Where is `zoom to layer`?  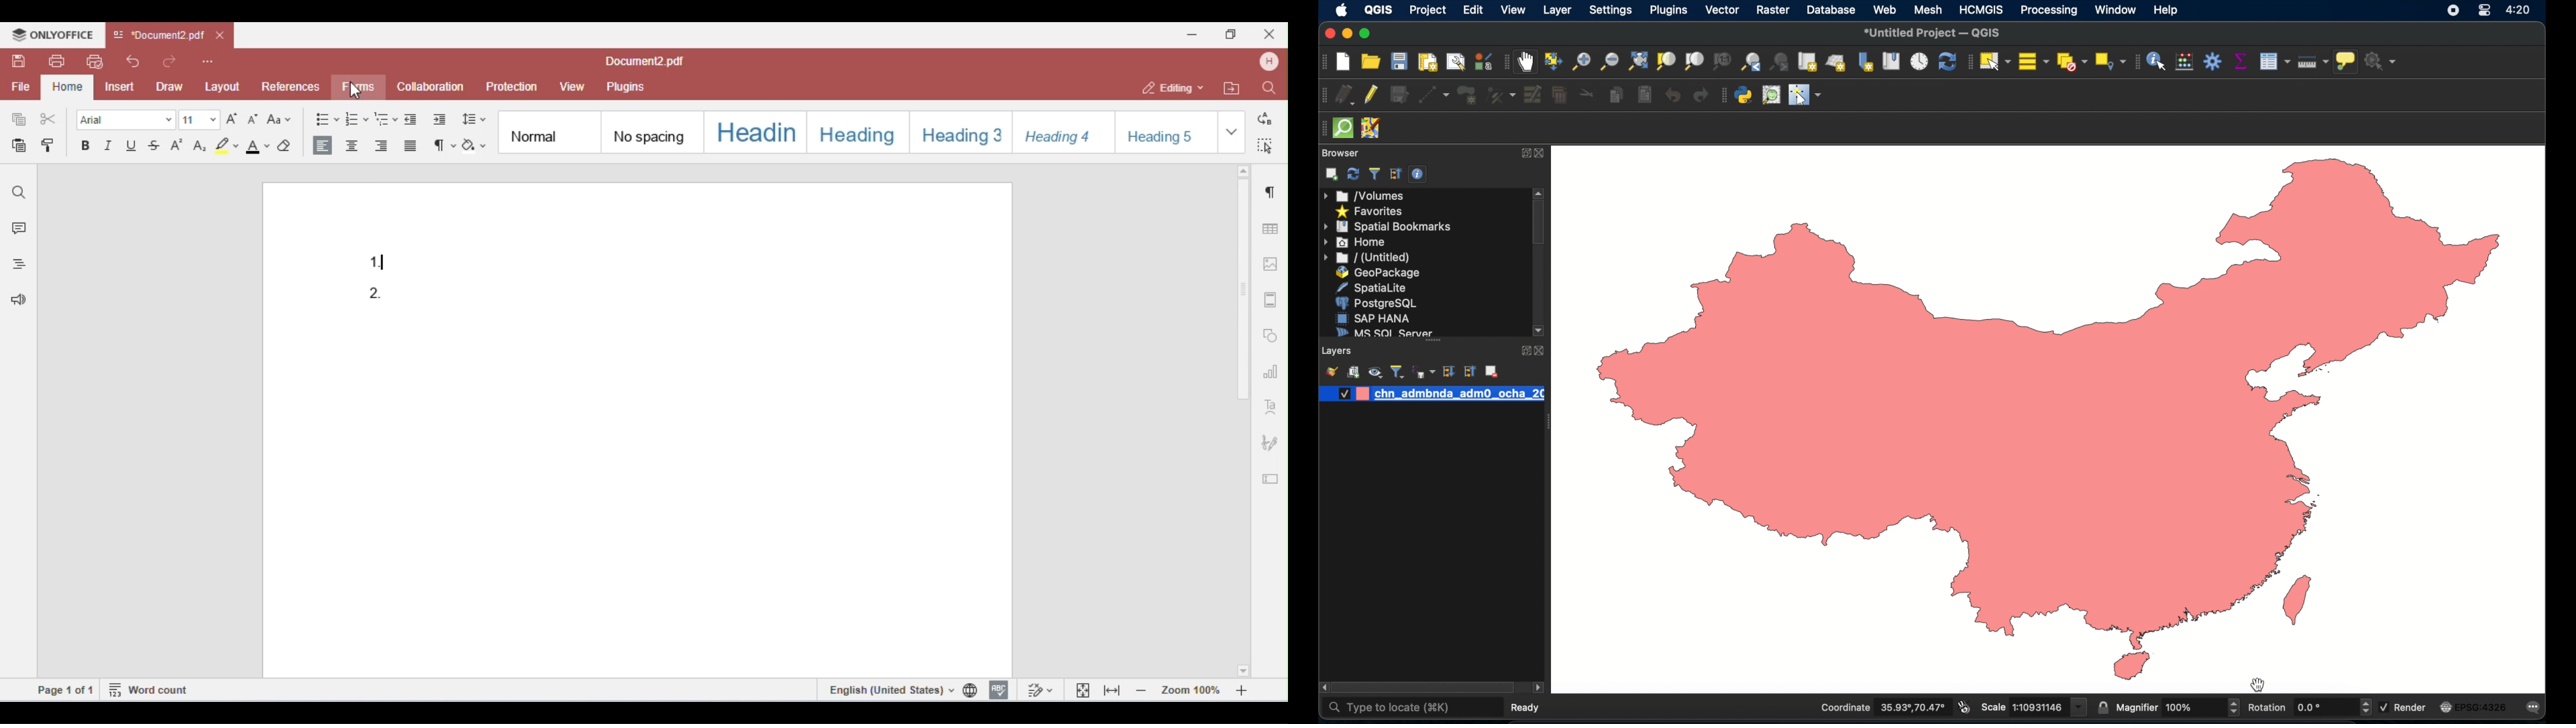
zoom to layer is located at coordinates (1695, 61).